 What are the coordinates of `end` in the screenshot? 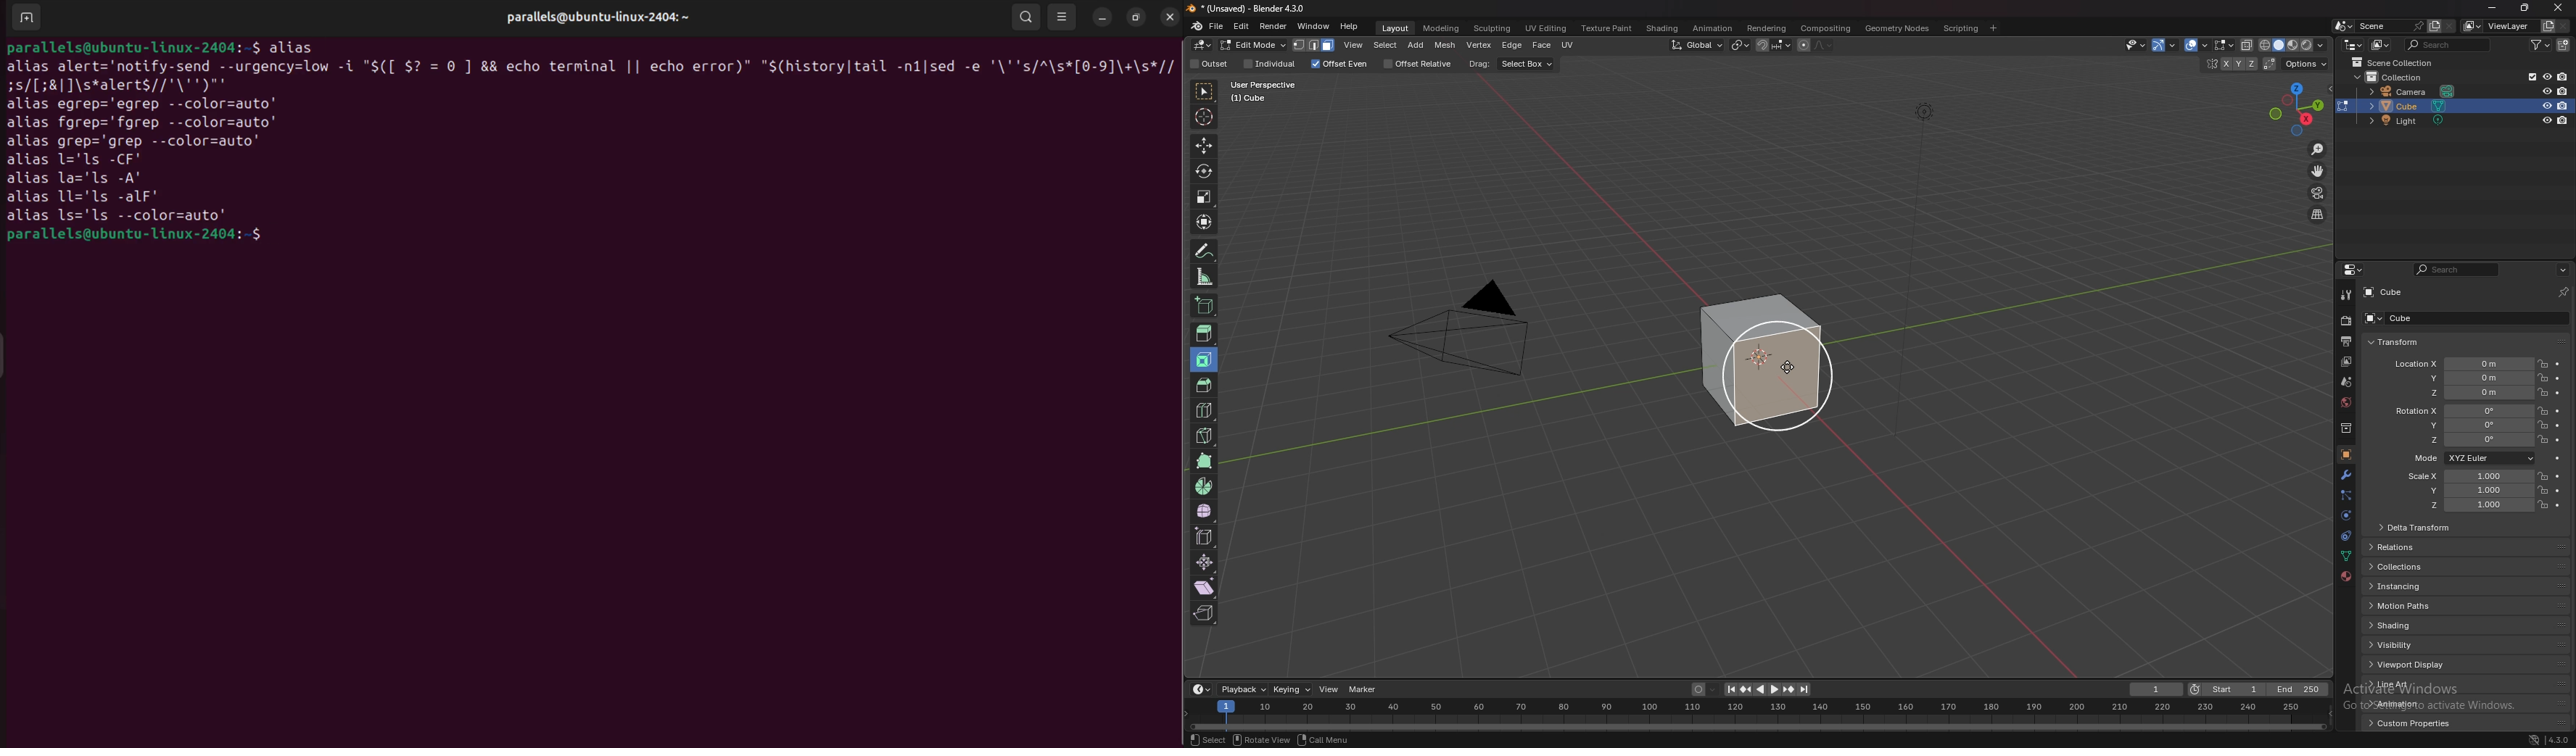 It's located at (2300, 689).